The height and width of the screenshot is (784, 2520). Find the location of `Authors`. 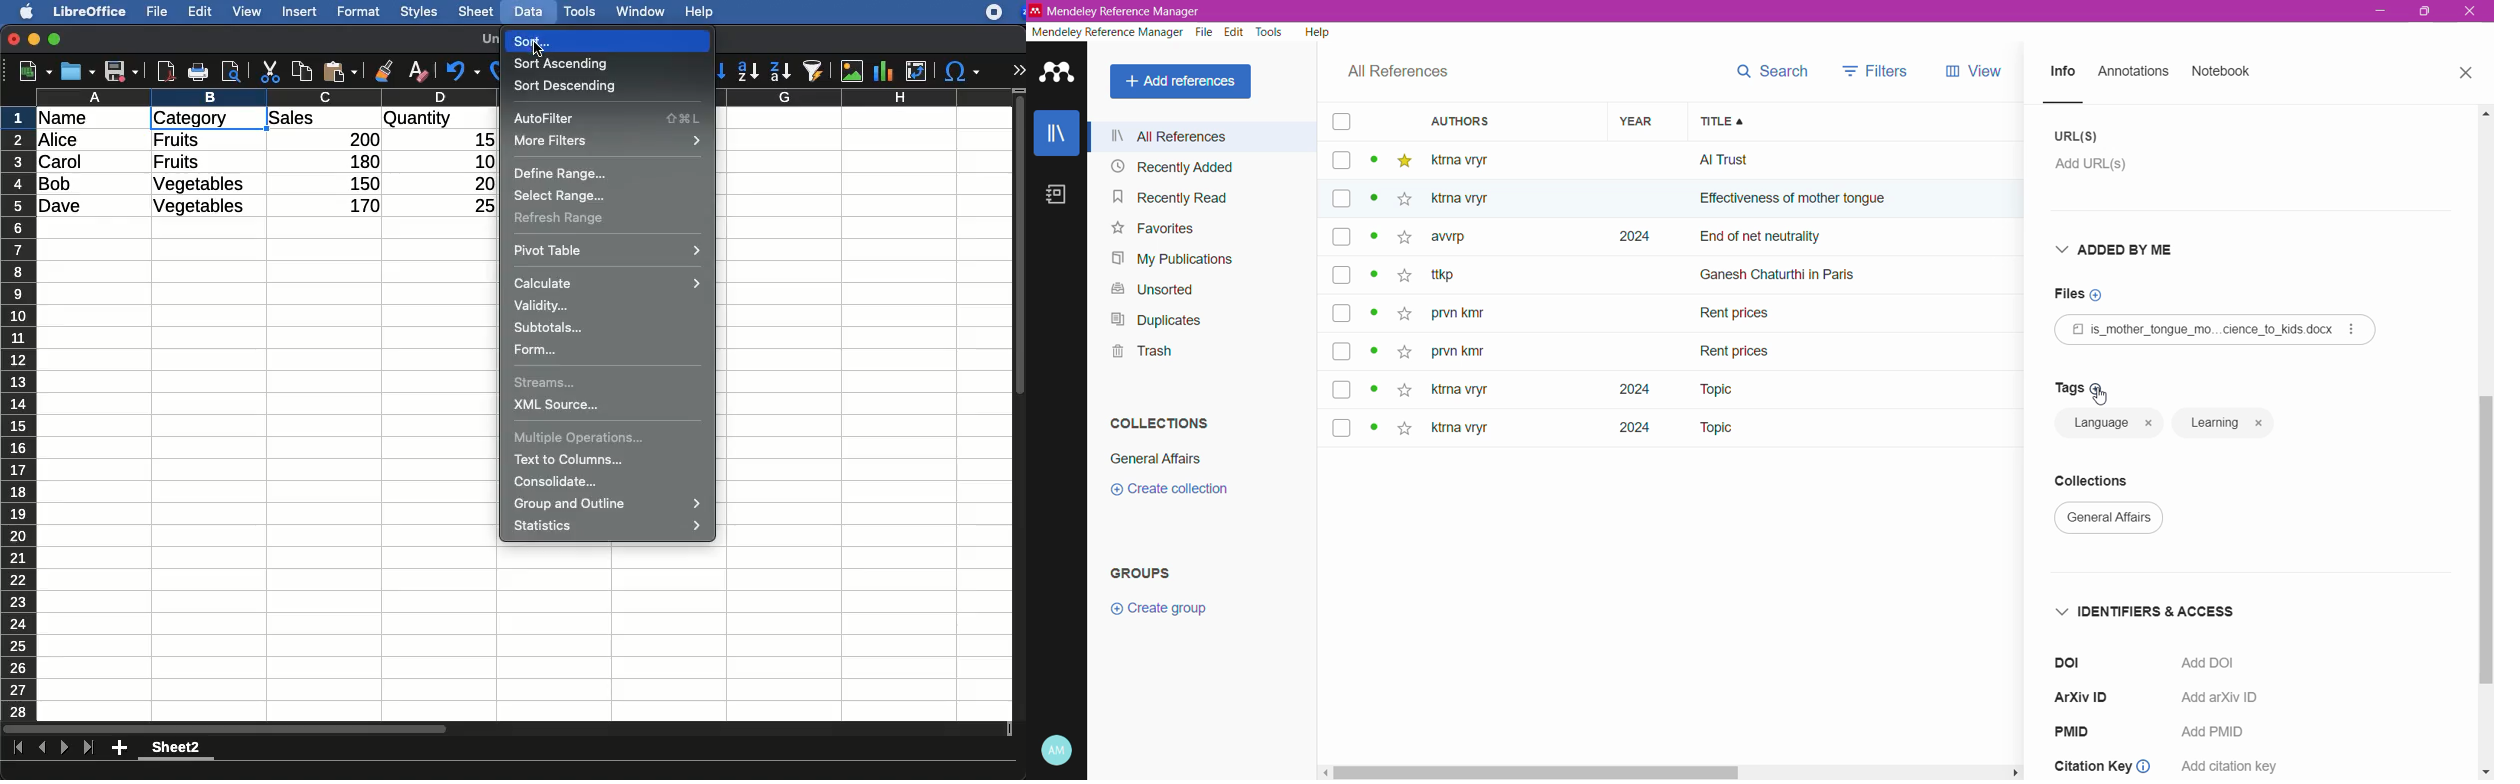

Authors is located at coordinates (1498, 121).